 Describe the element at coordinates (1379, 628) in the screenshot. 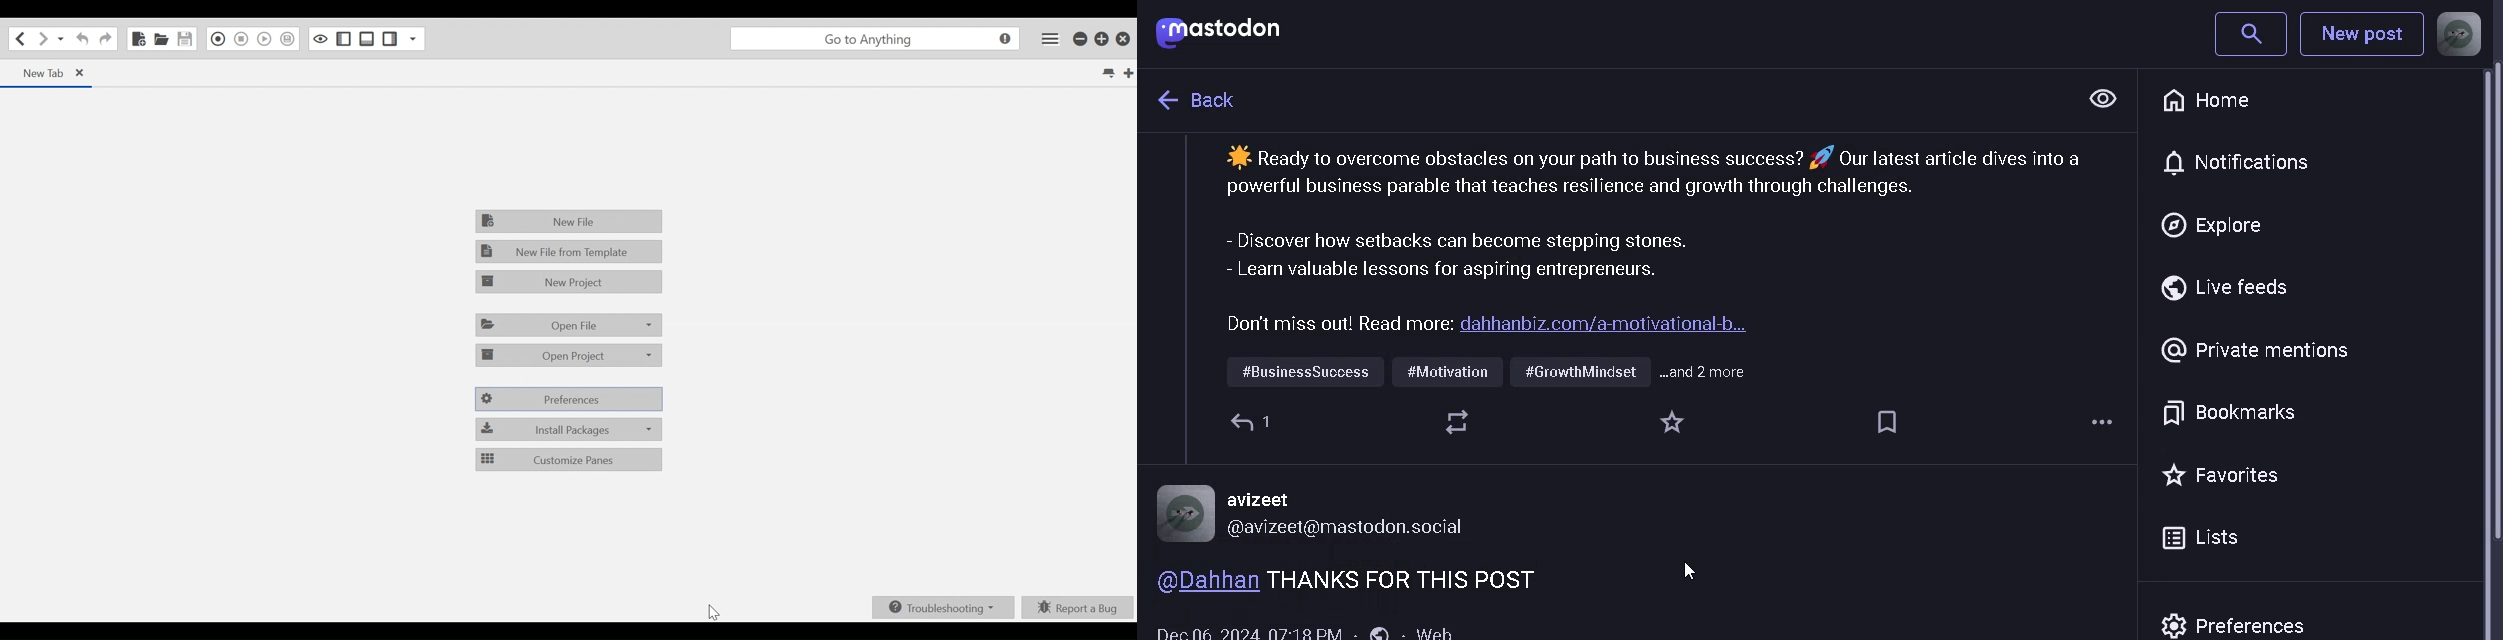

I see `global post` at that location.